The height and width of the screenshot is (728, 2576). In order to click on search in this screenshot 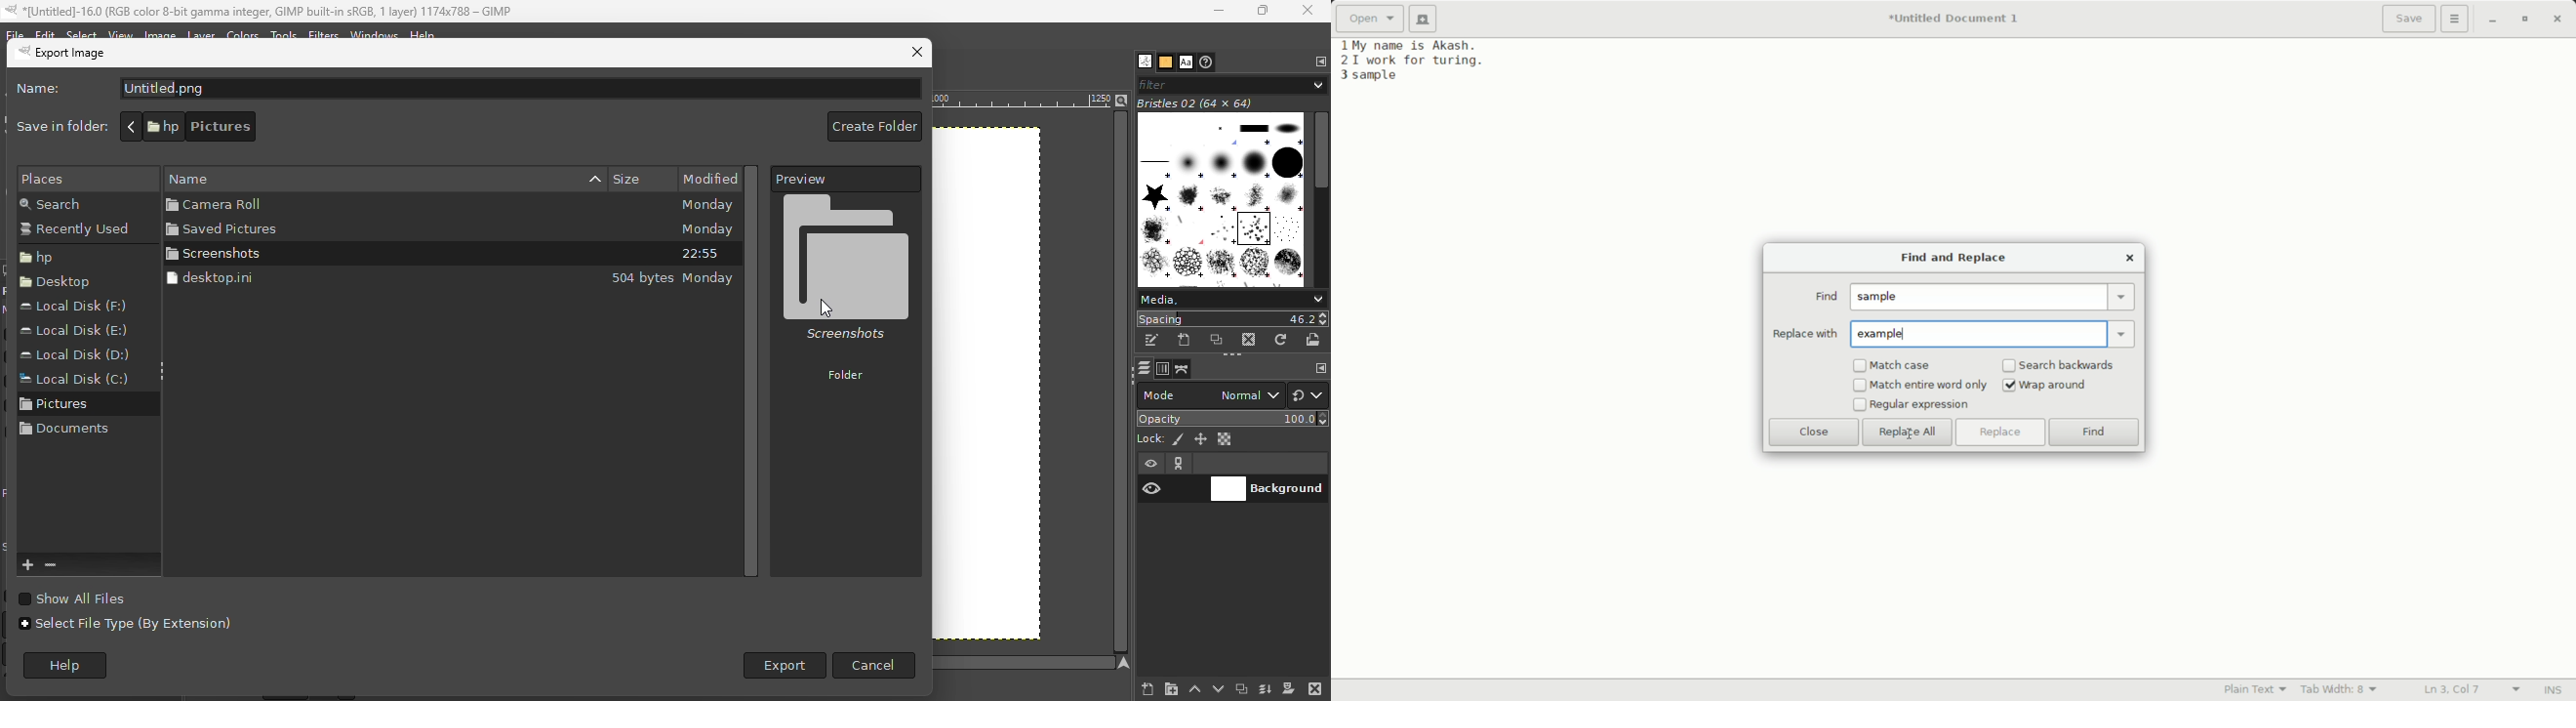, I will do `click(73, 204)`.